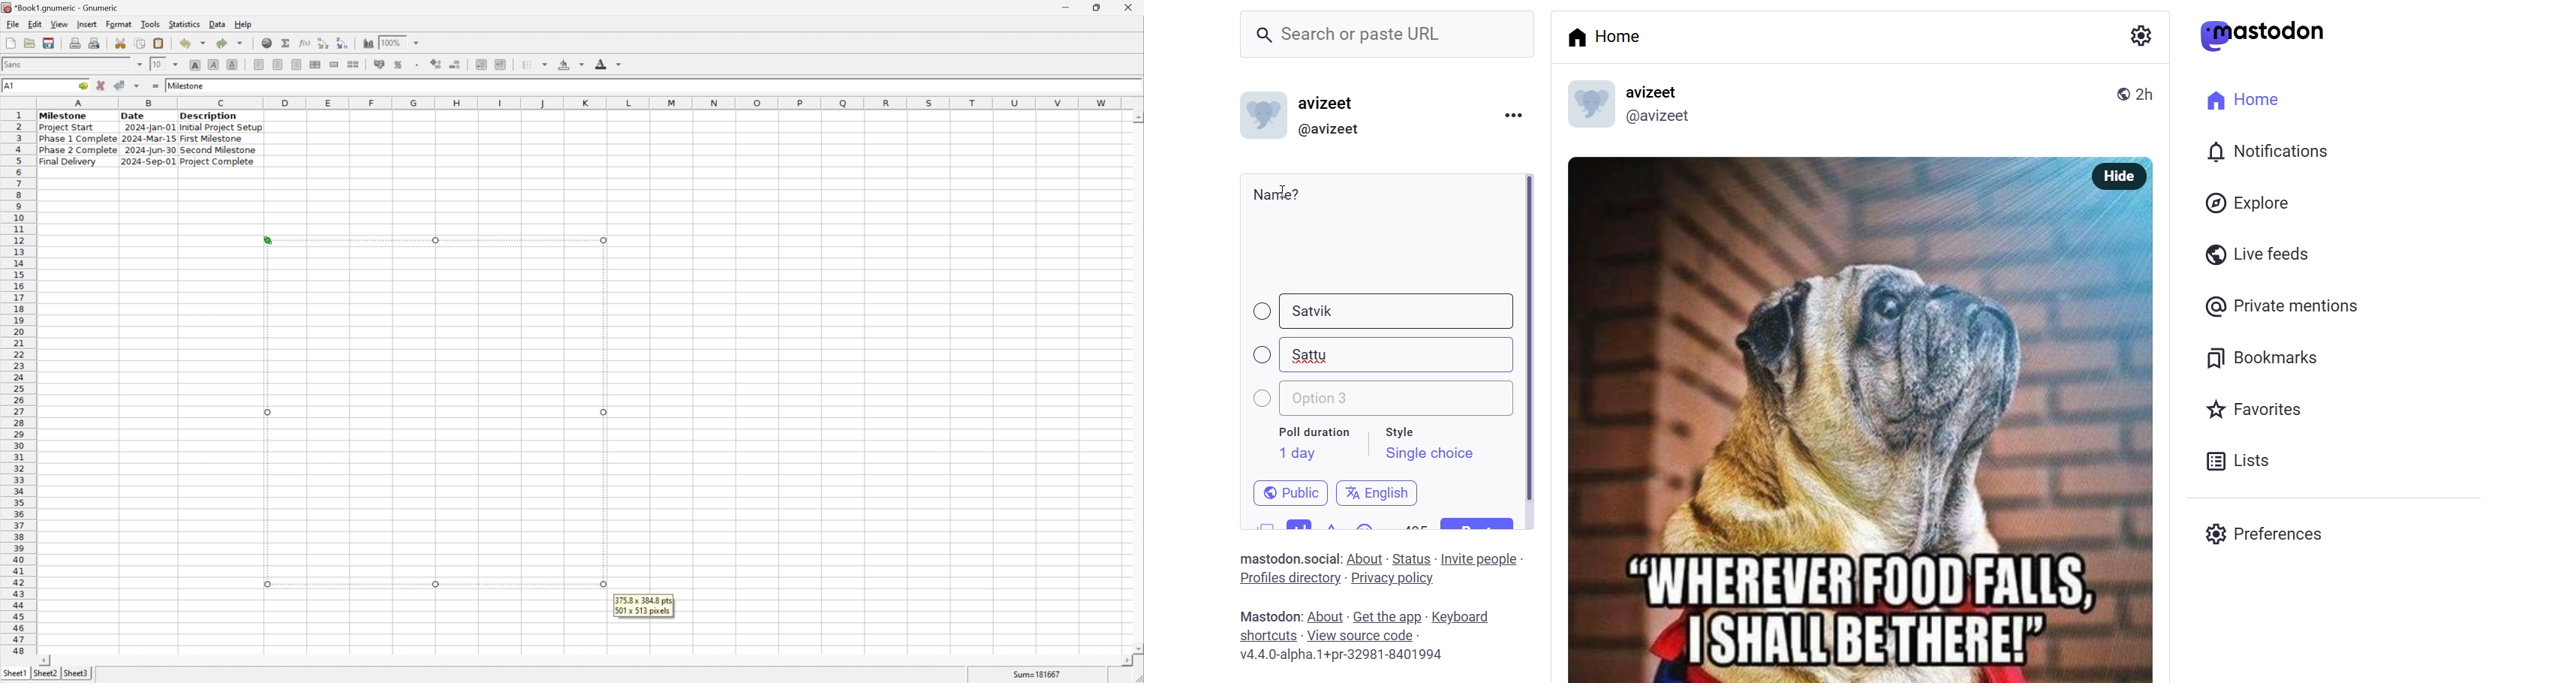 This screenshot has height=700, width=2576. Describe the element at coordinates (1483, 525) in the screenshot. I see `post` at that location.